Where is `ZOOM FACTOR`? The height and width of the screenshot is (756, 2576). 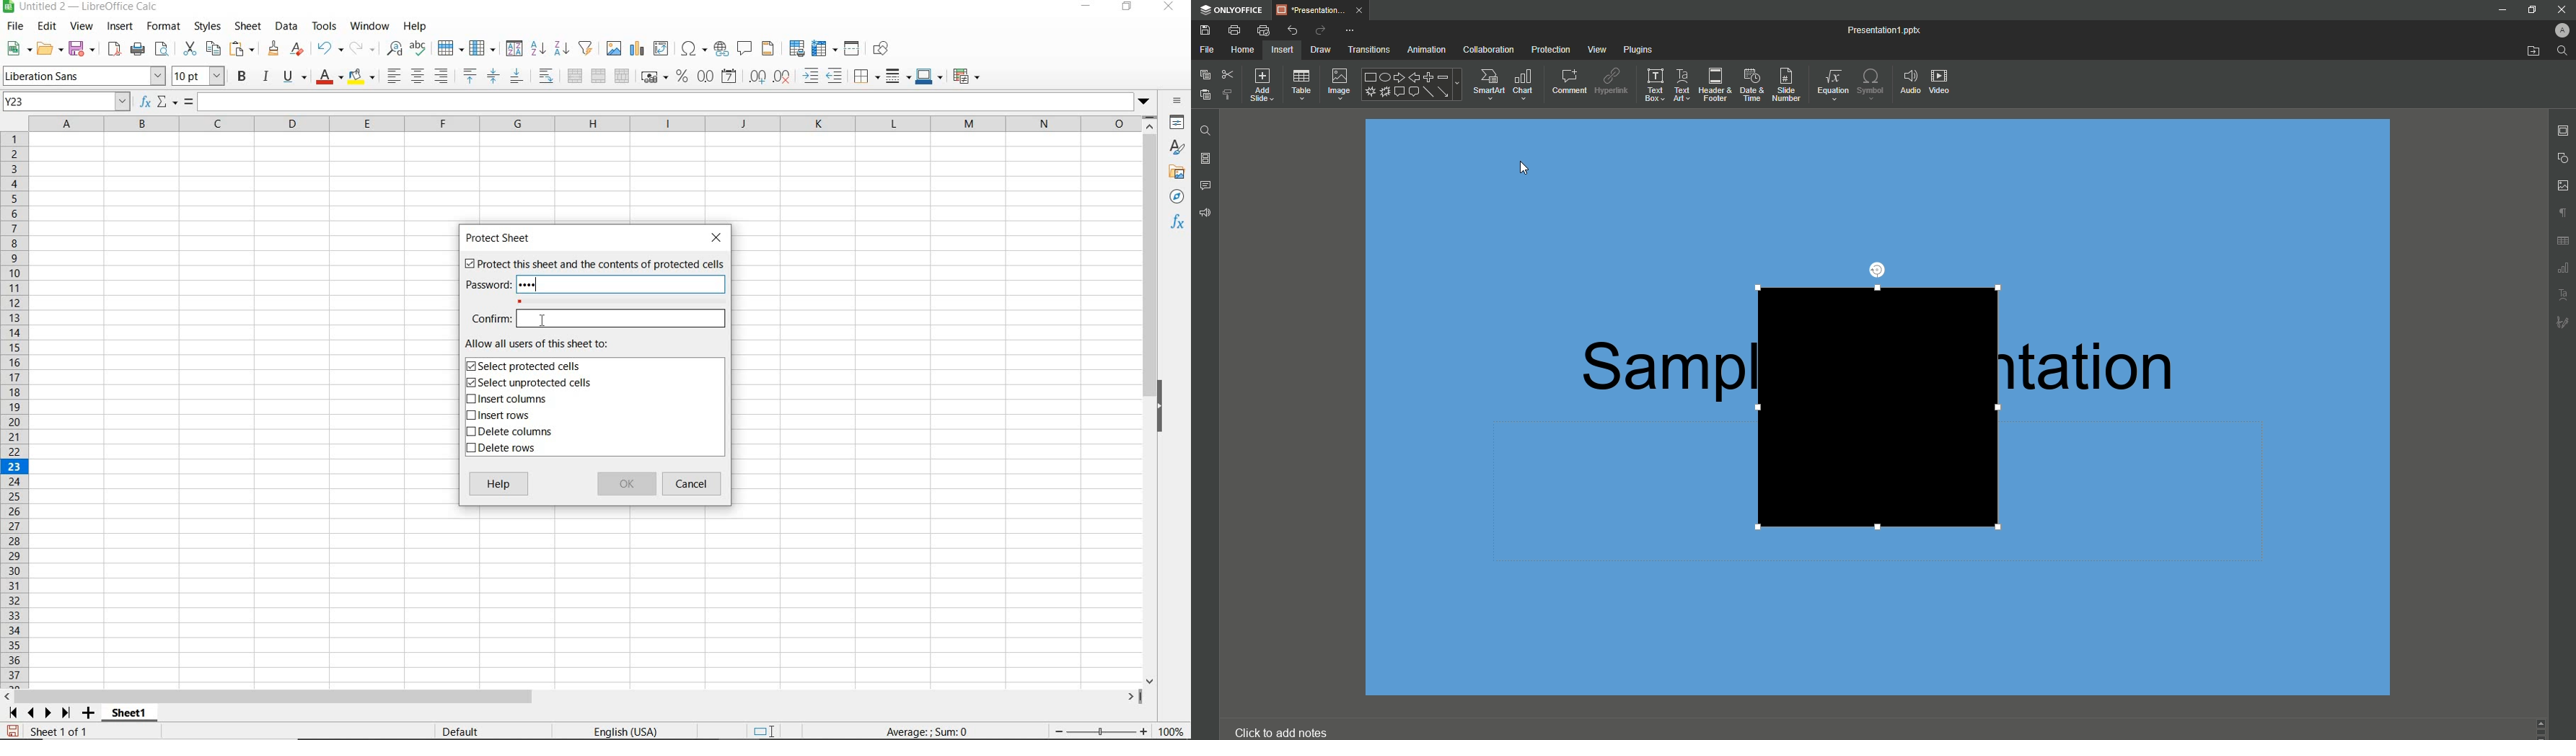 ZOOM FACTOR is located at coordinates (1172, 732).